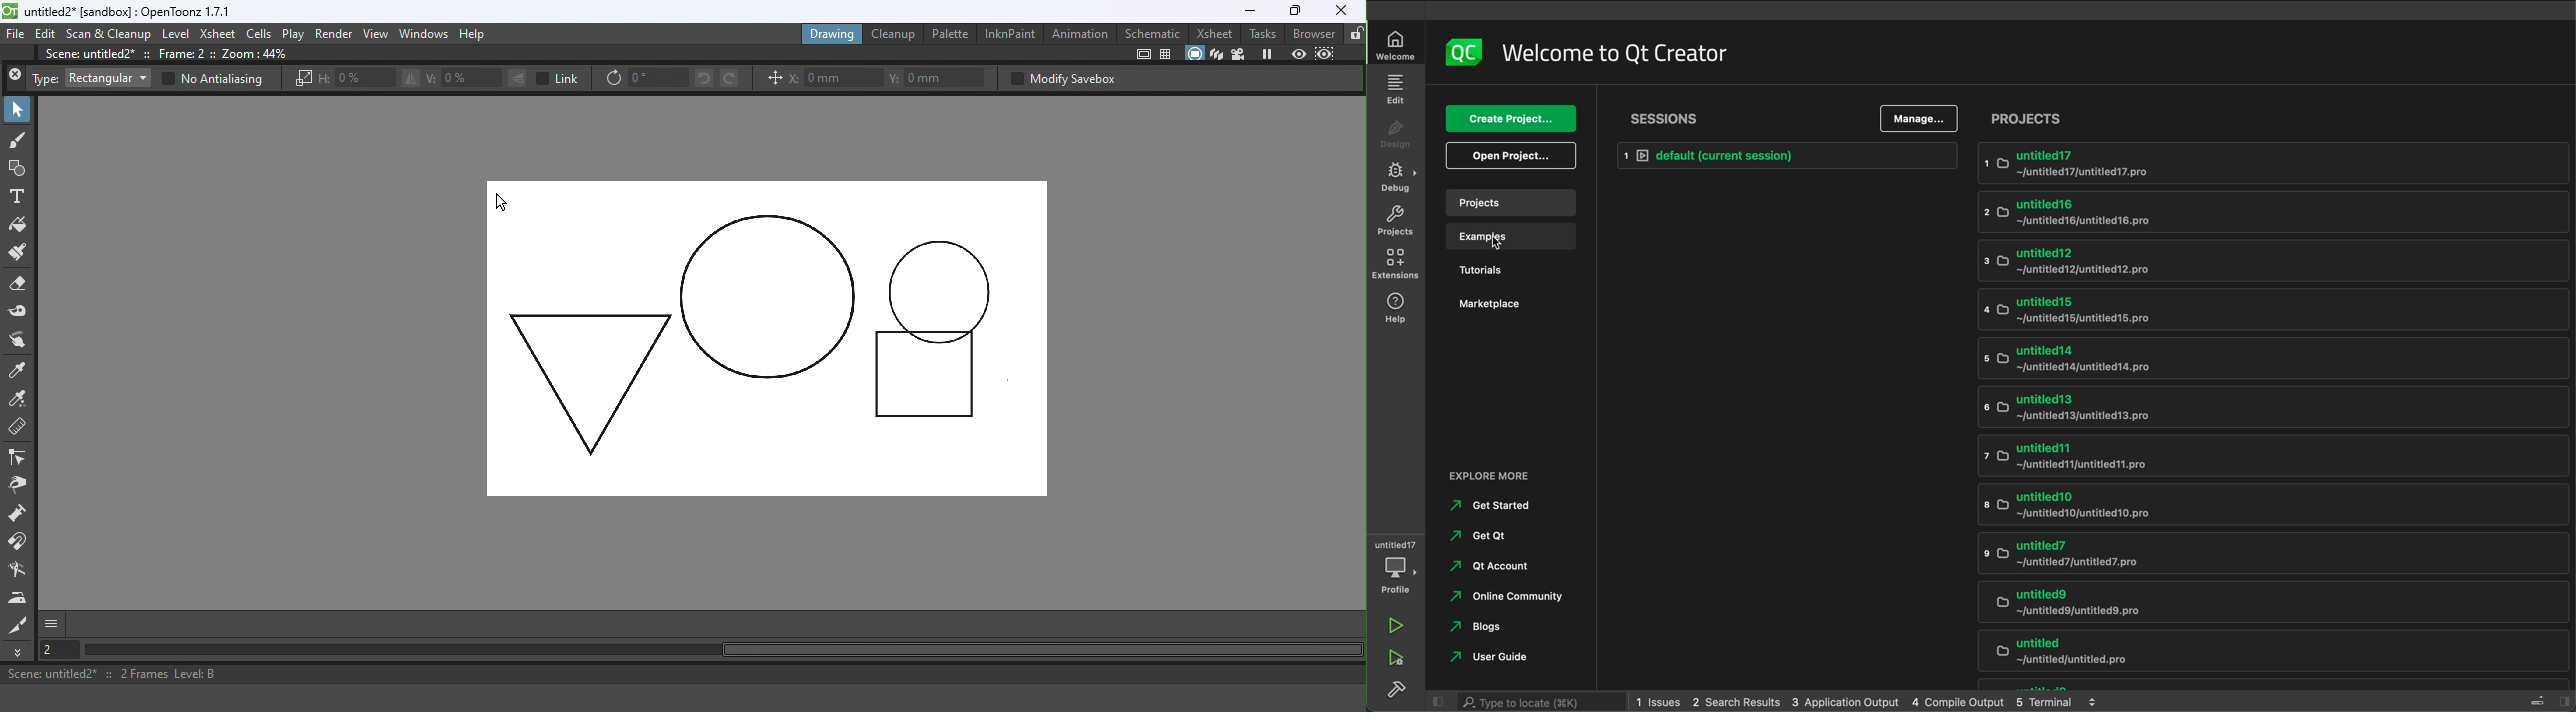 The image size is (2576, 728). I want to click on Scene: untitle2* :: Frame: 2 :: Zoom:44%, so click(177, 55).